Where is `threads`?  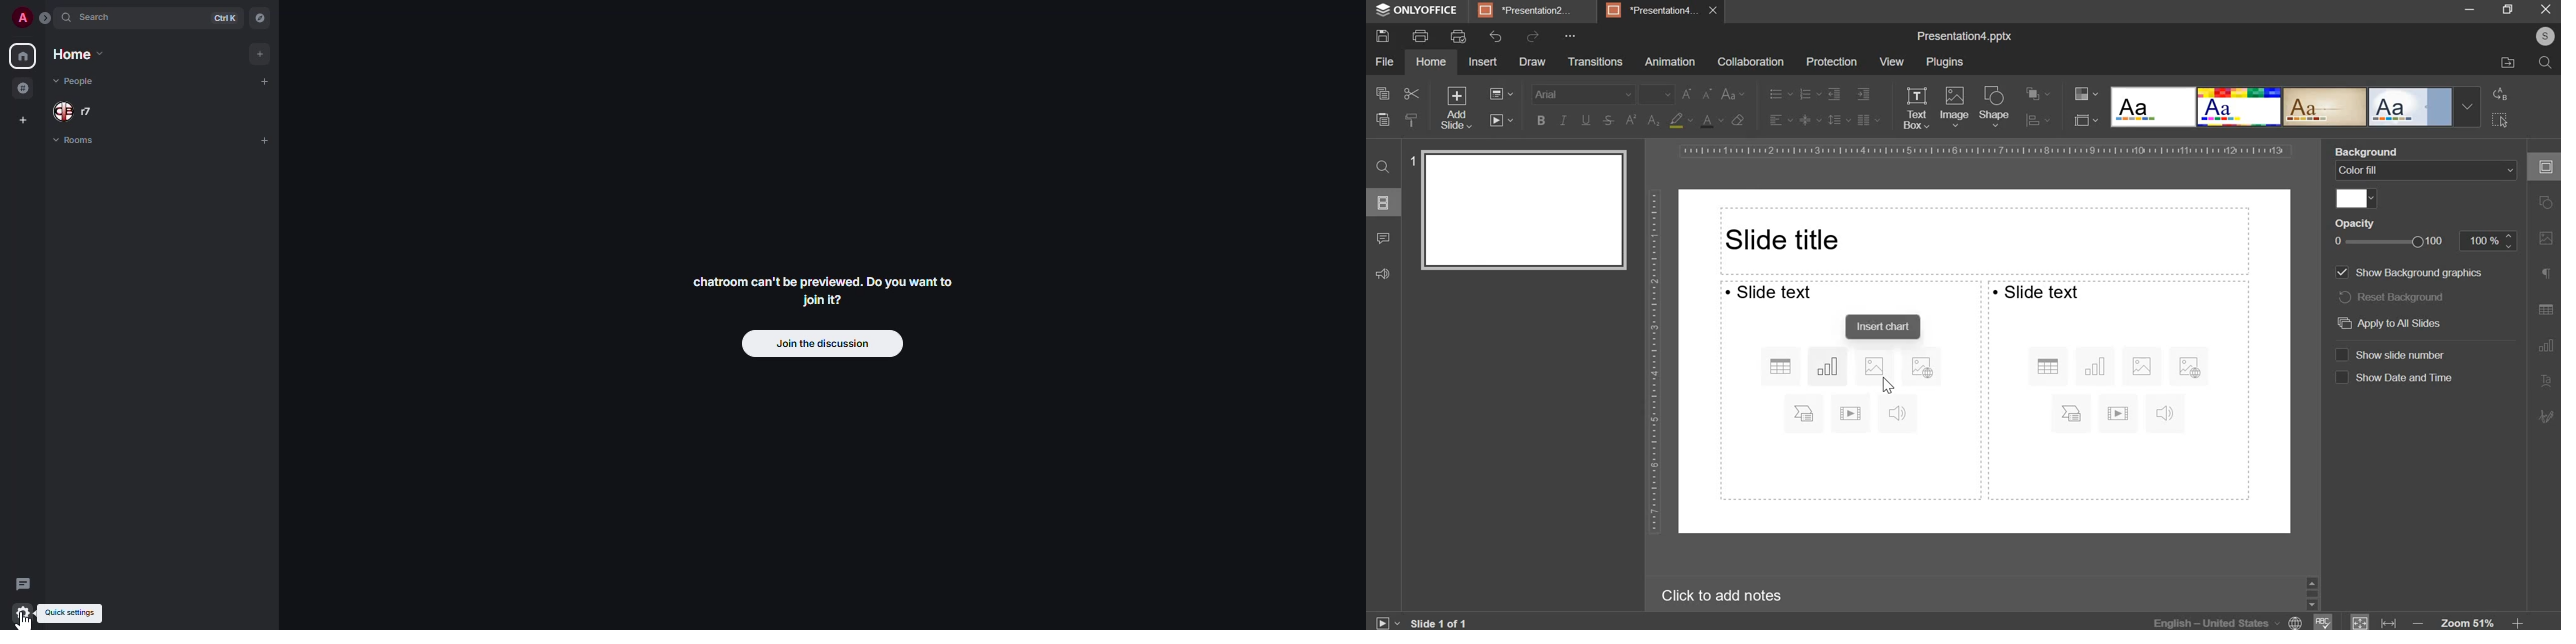 threads is located at coordinates (23, 586).